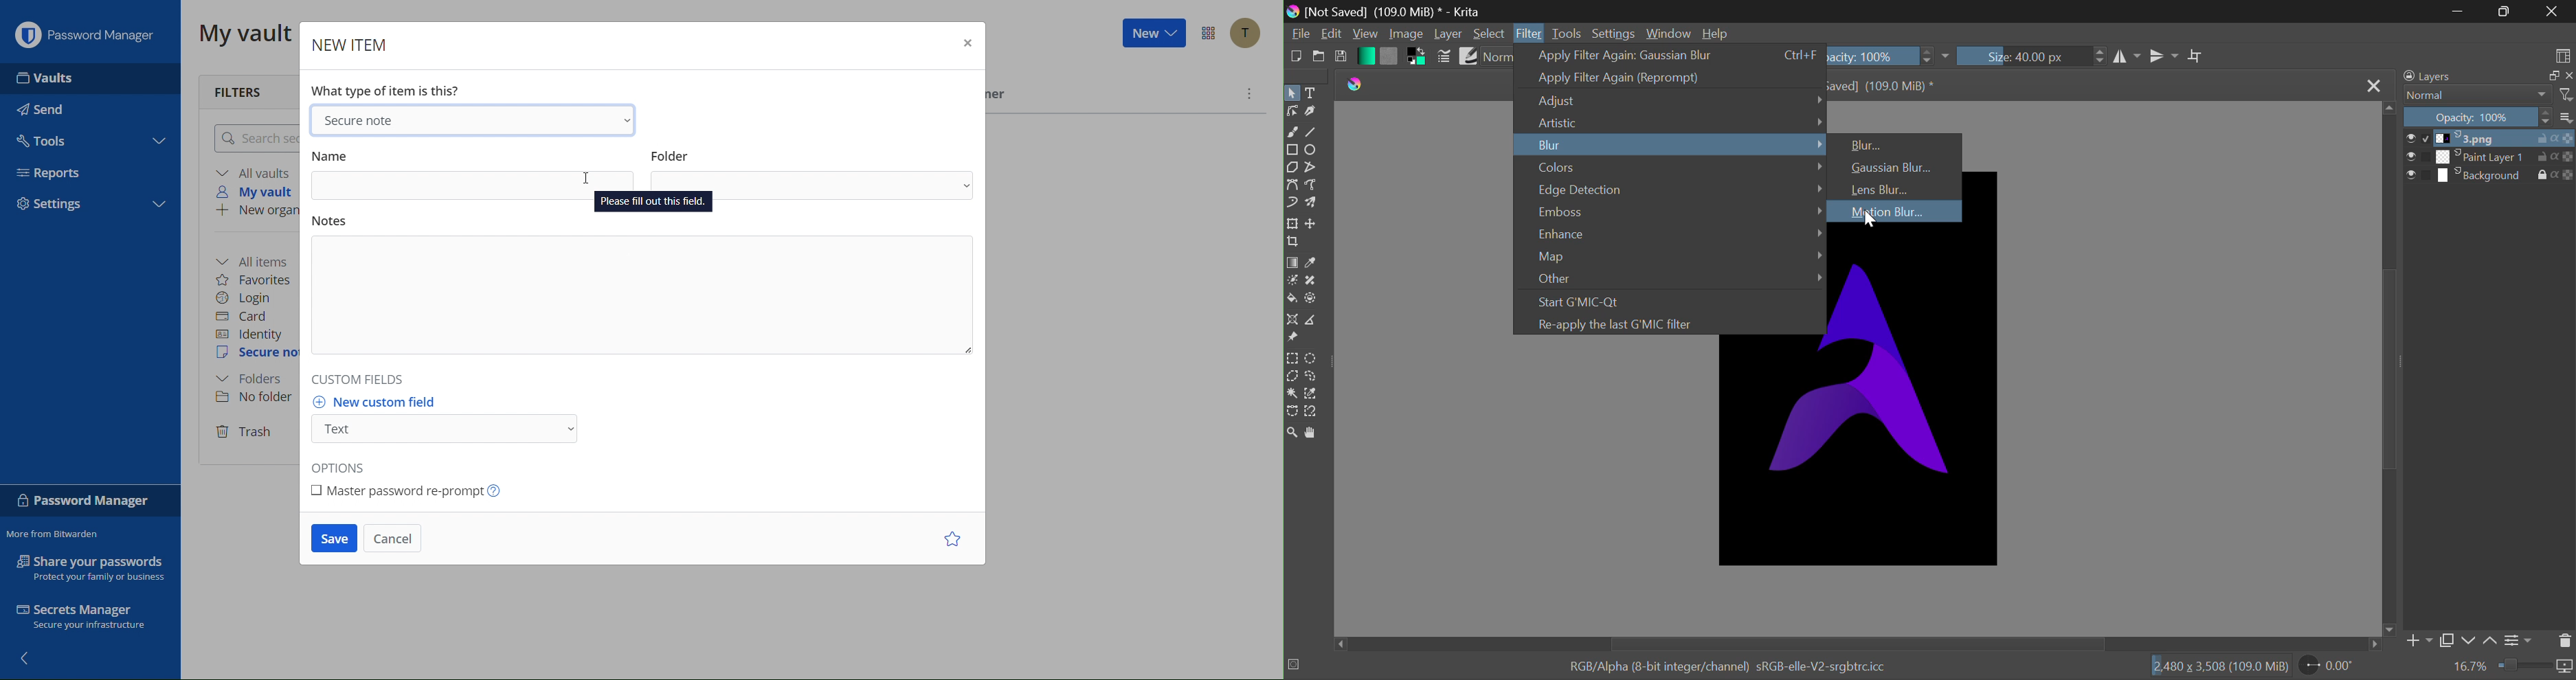 This screenshot has height=700, width=2576. Describe the element at coordinates (1668, 33) in the screenshot. I see `Window` at that location.